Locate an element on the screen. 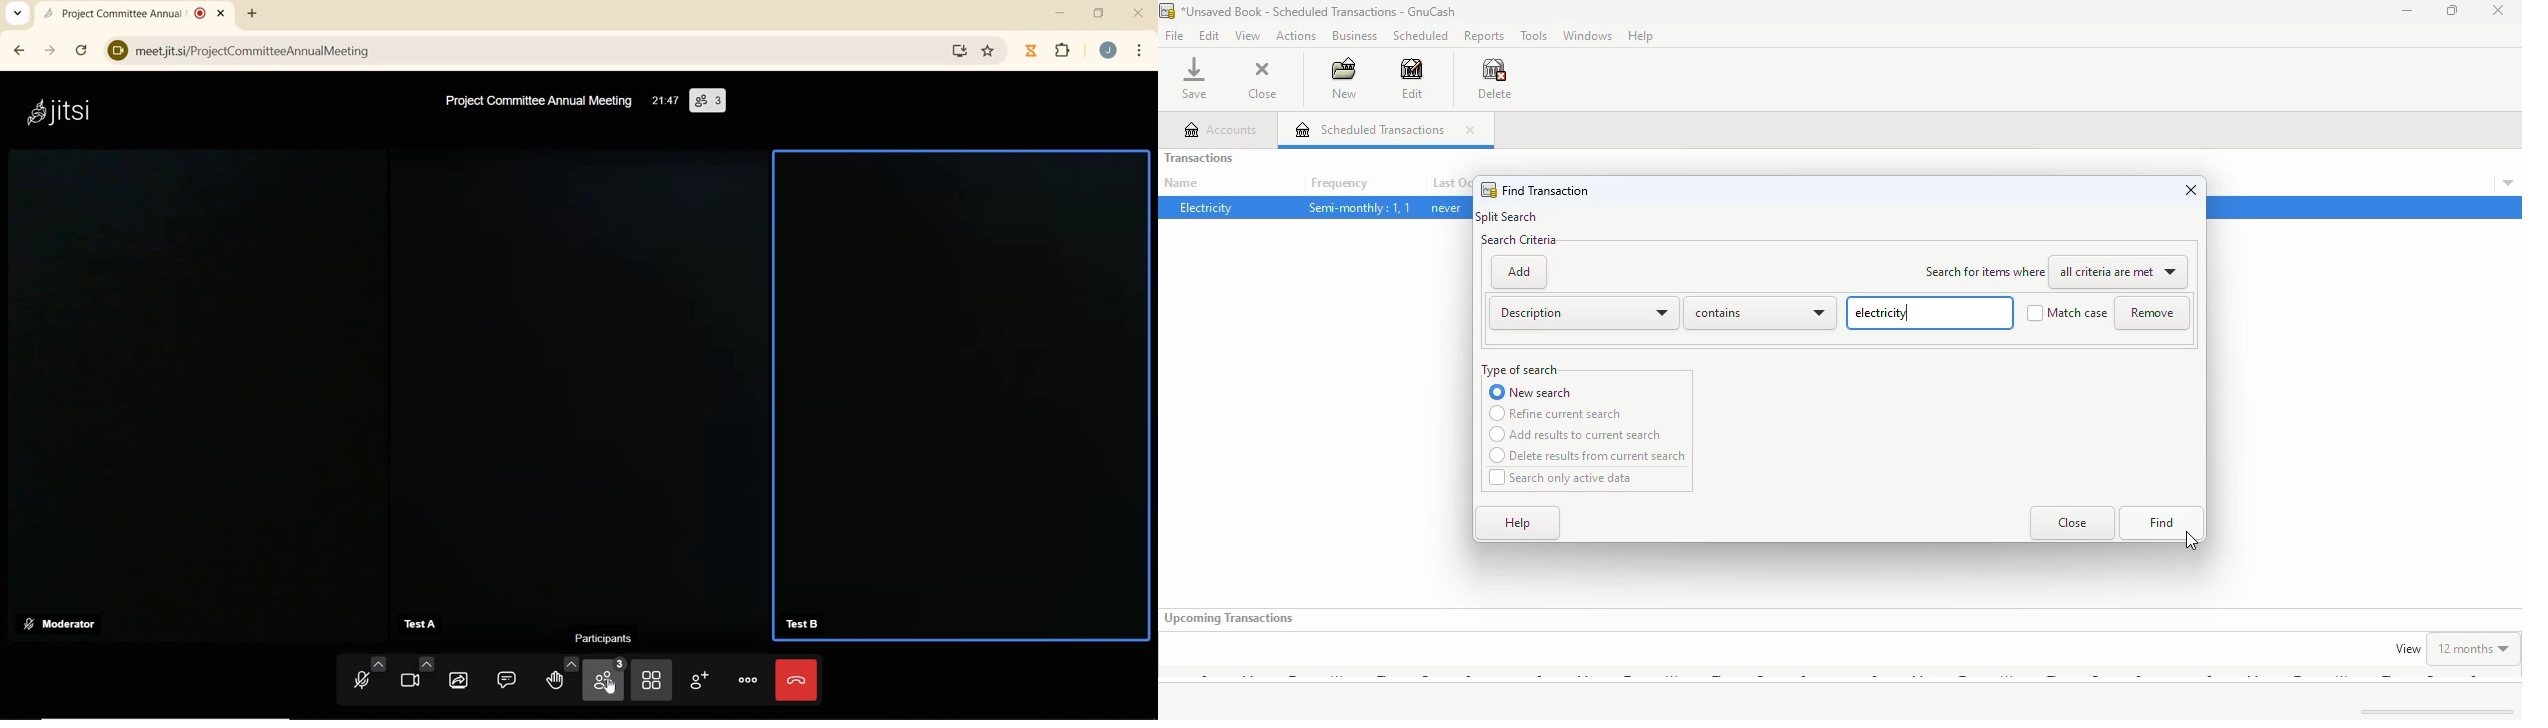 This screenshot has height=728, width=2548. FORWARD is located at coordinates (51, 52).